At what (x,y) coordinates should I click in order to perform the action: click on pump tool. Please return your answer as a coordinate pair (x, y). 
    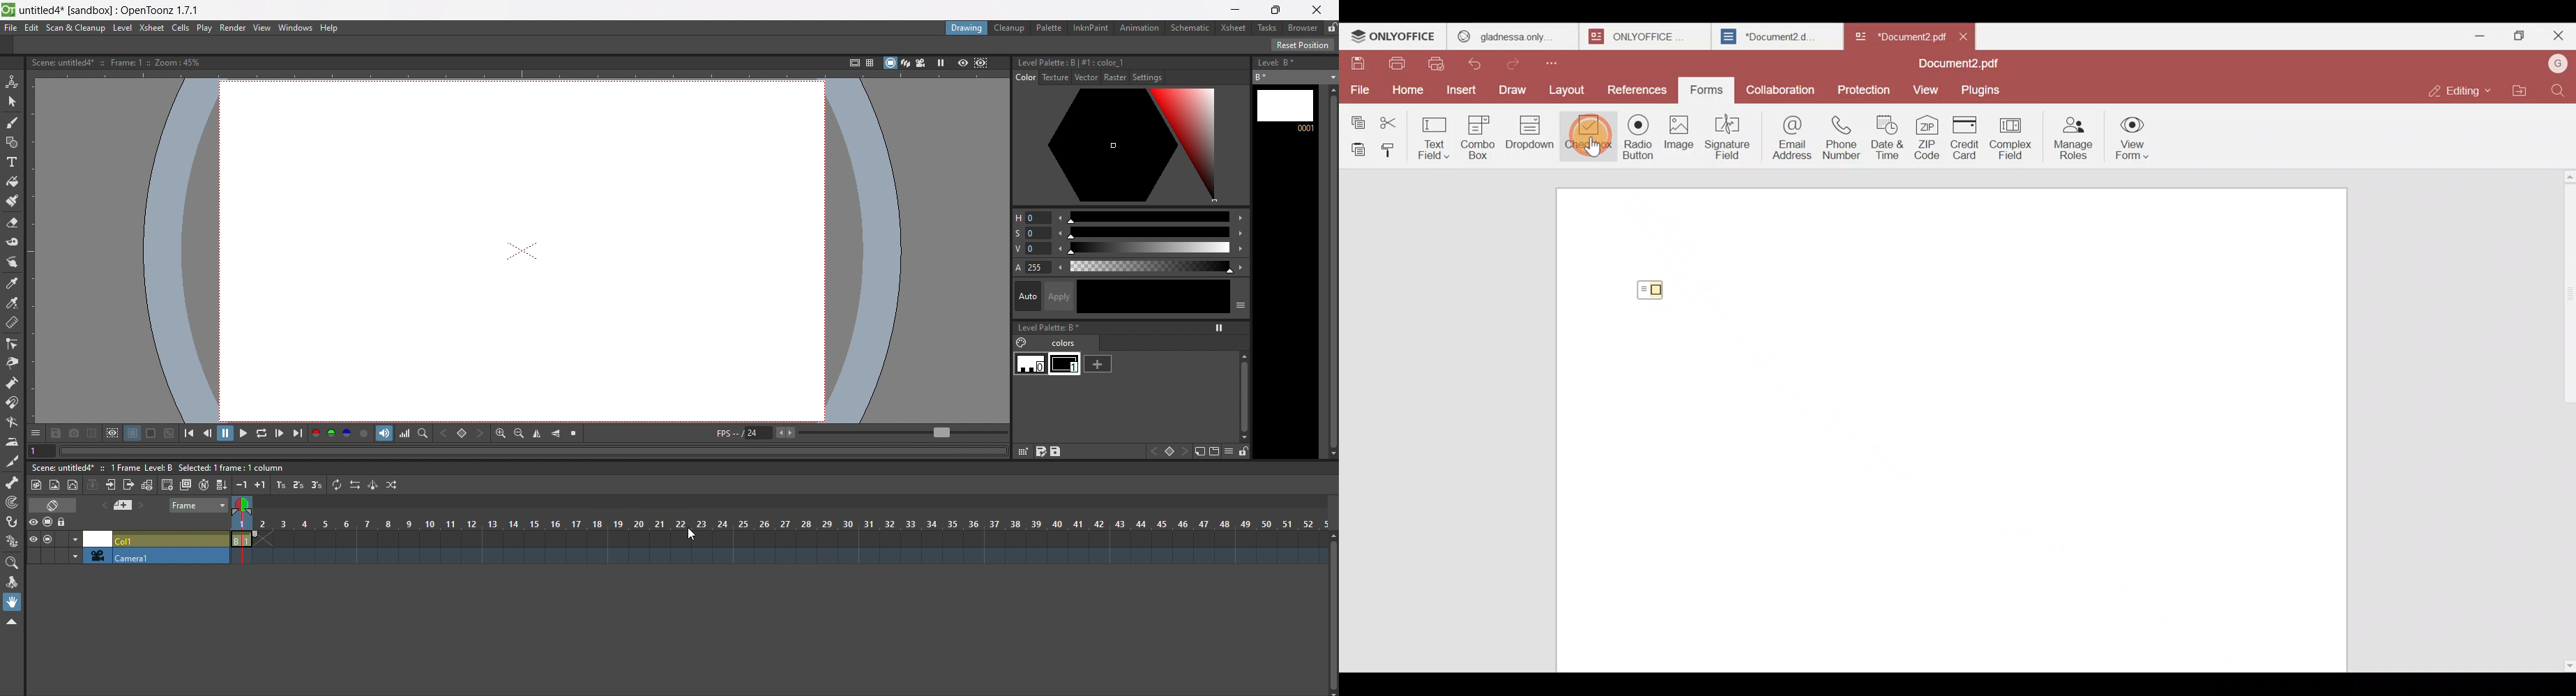
    Looking at the image, I should click on (10, 383).